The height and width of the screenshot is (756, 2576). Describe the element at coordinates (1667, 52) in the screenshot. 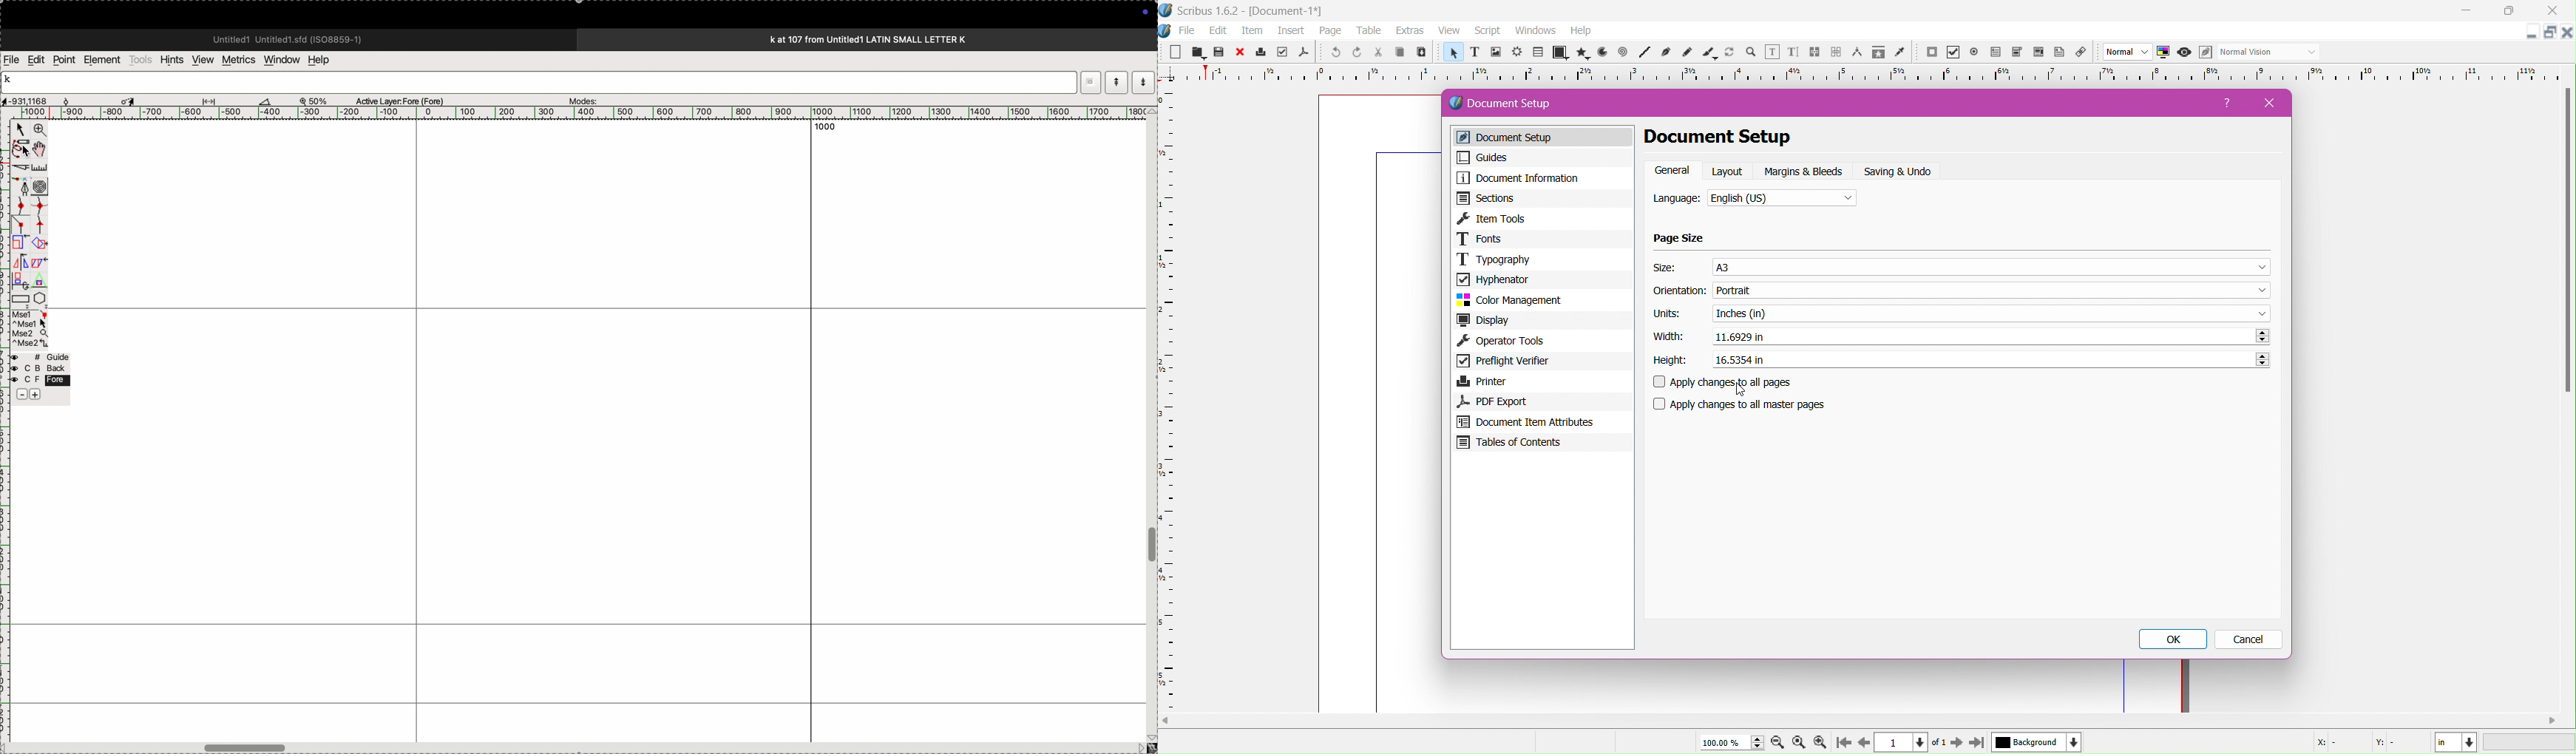

I see `bezier curve` at that location.